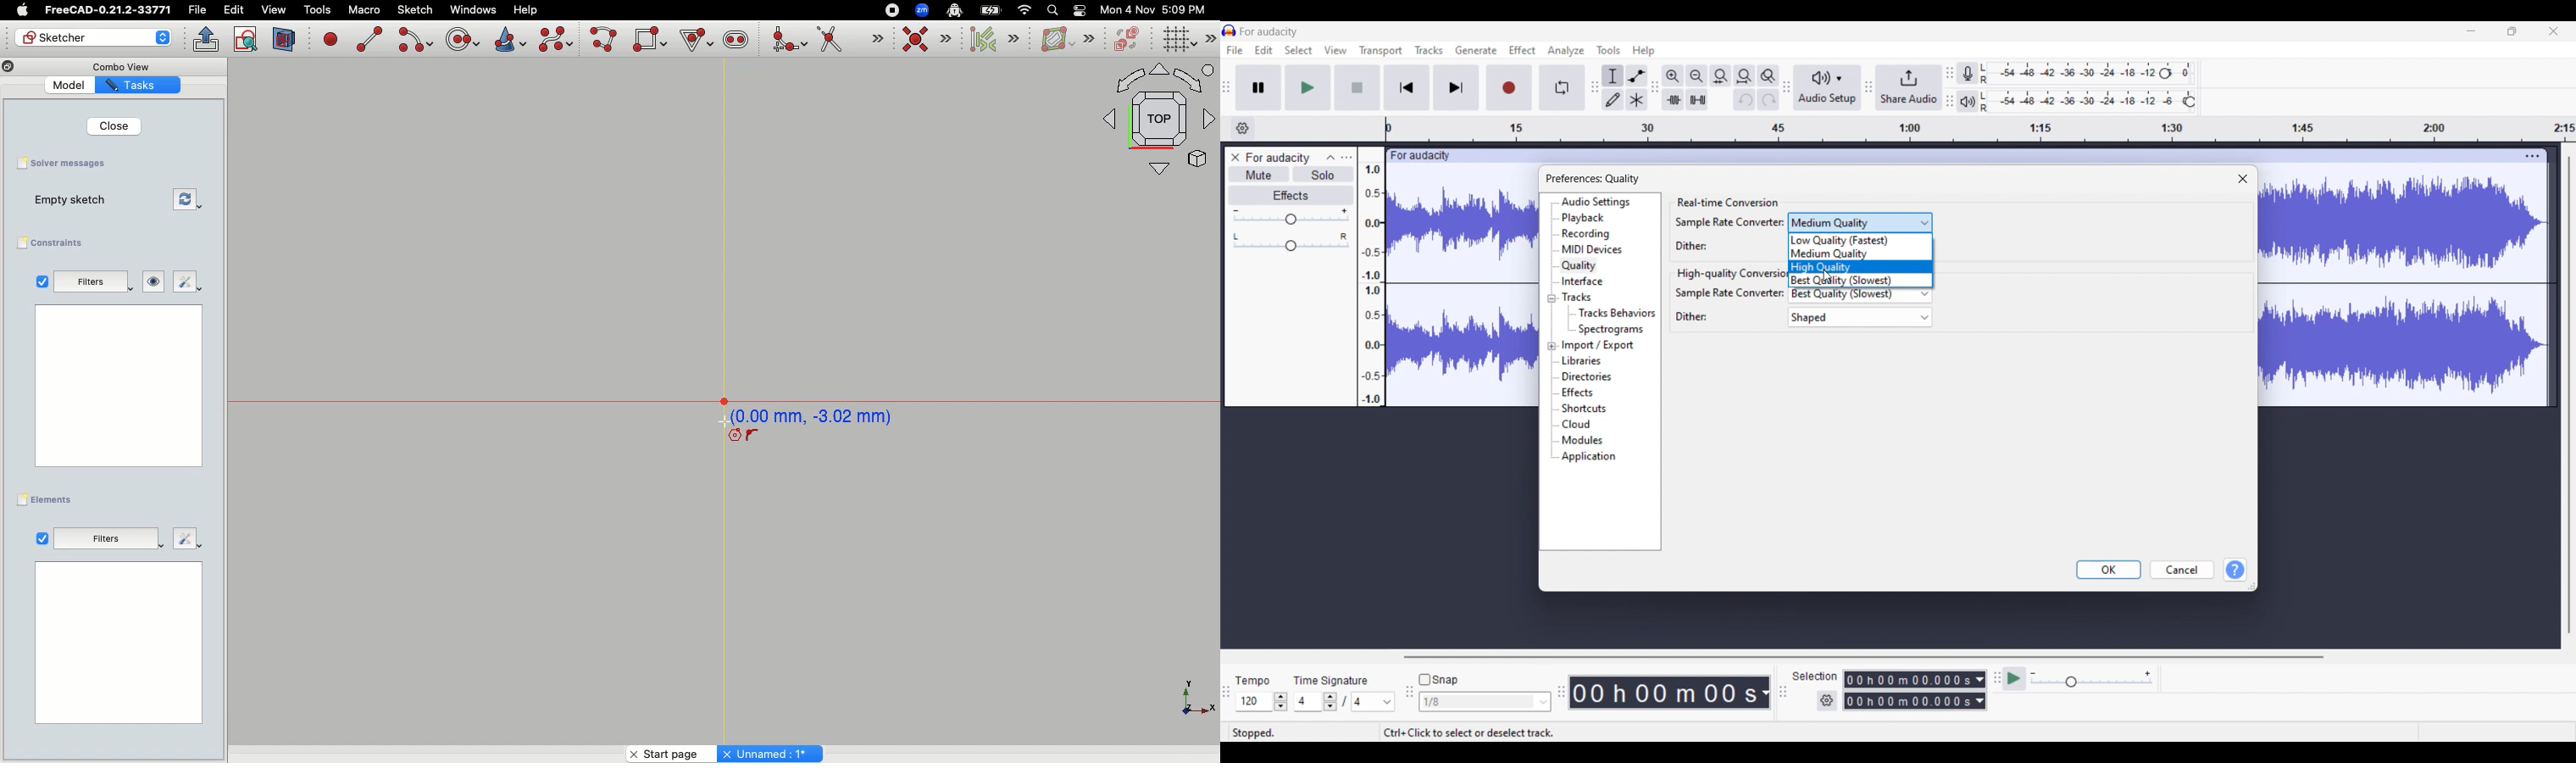  Describe the element at coordinates (1229, 30) in the screenshot. I see `Software logo` at that location.